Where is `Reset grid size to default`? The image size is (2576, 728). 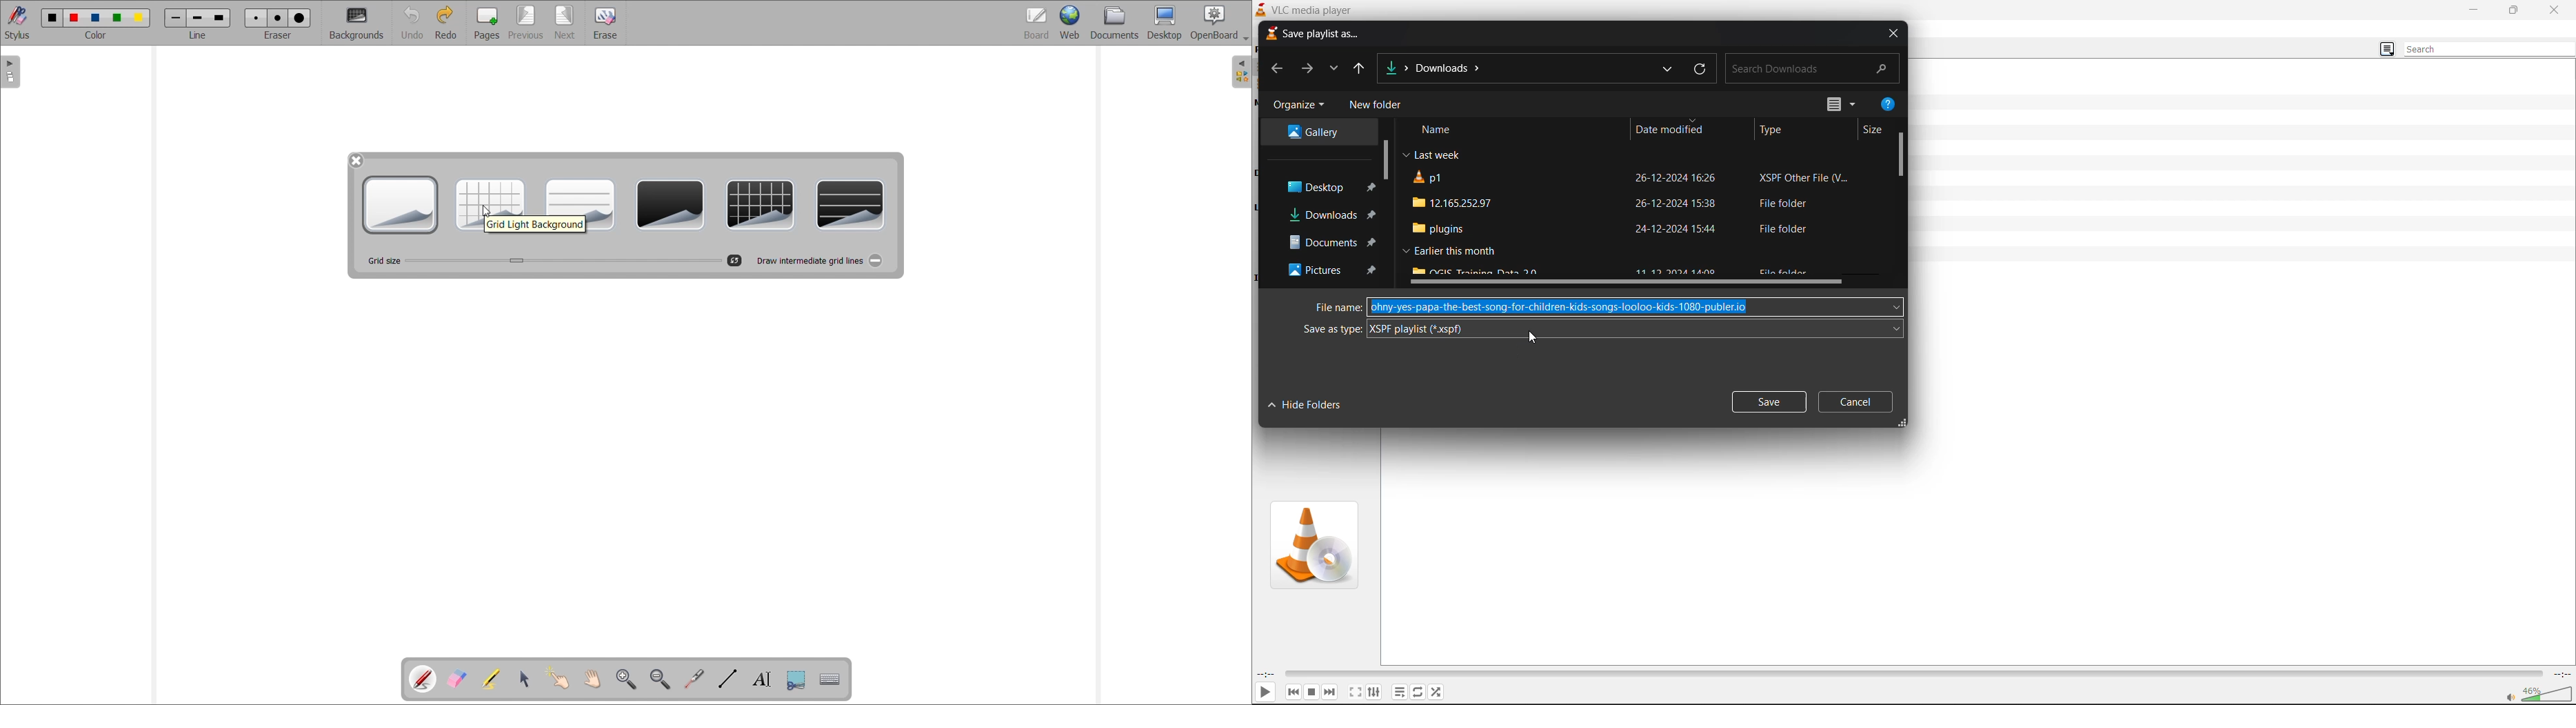 Reset grid size to default is located at coordinates (735, 260).